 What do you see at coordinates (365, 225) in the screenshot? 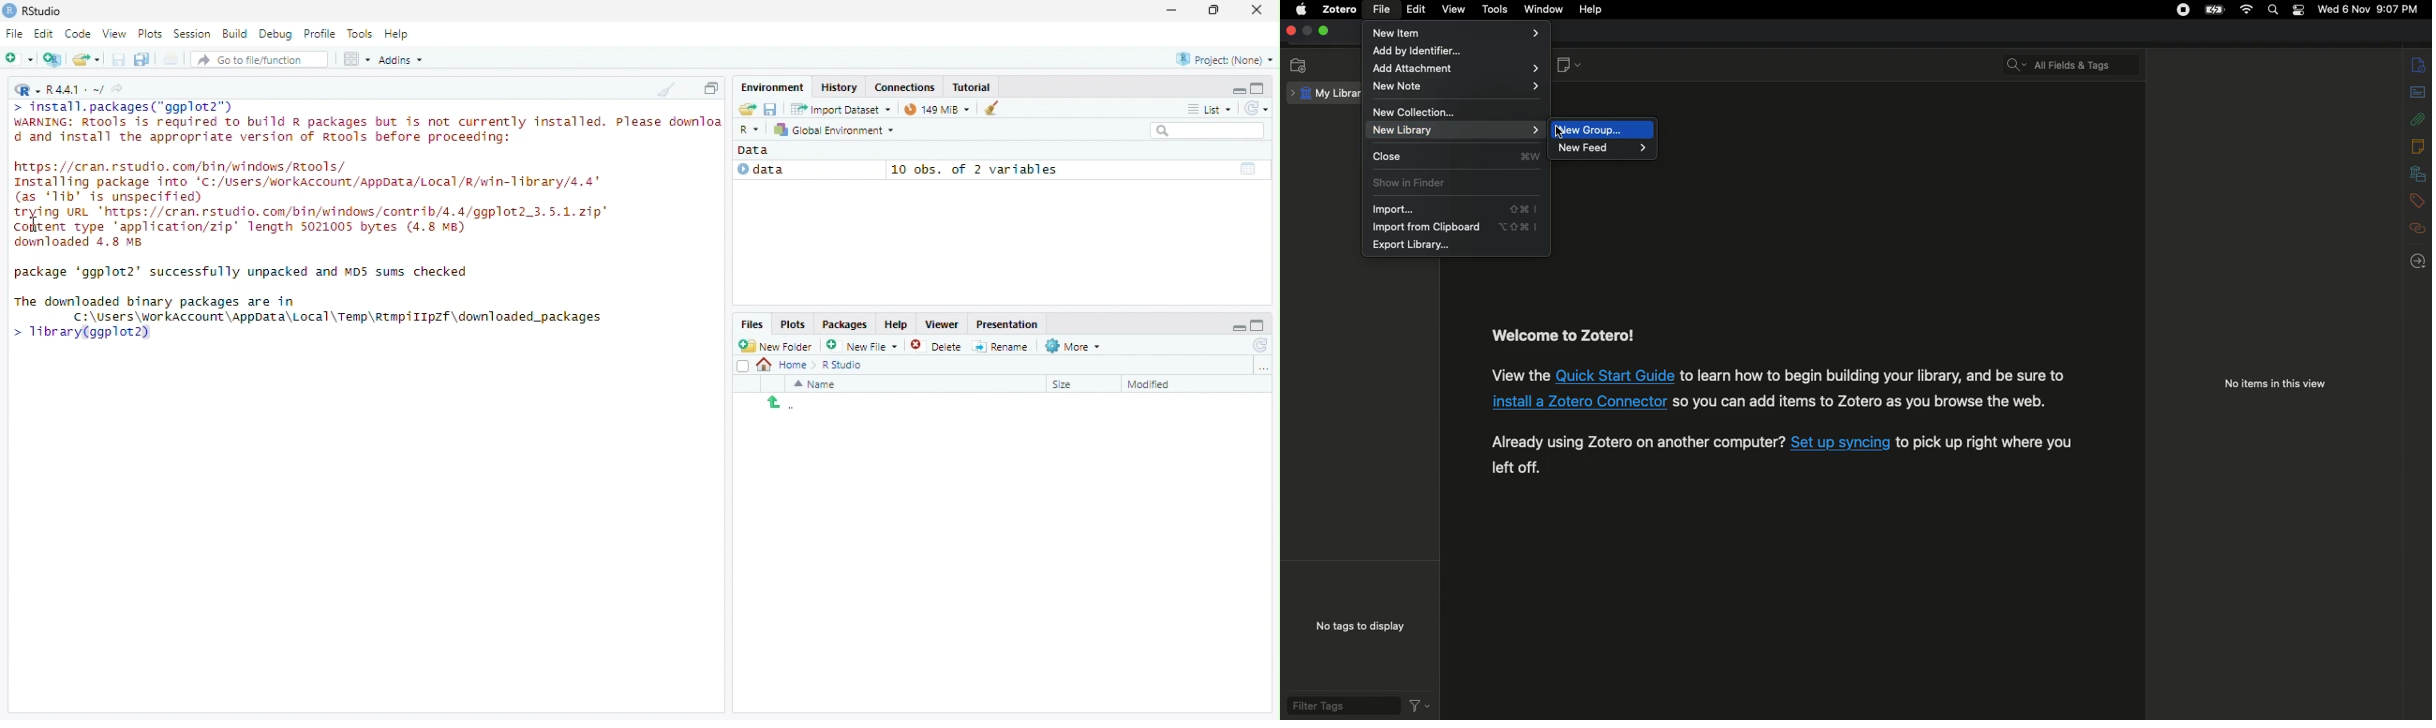
I see `Code - install, packages("ggplot2") WARNING: Rtools is required to build a packages but is not currently installed. Please dounlo d and install the appropriate version of Rtools before proceeding: https://cran.rstudio.com/bin/windows/tools/Installing package into 'C:/Users/workAccount/AppData/Local/R/win-11brary/4,4 (as 'Tib' is unspecified) trying URL "https://cran.rstudio.com/bin/windows/contrib/4.4/ggplot2.3.5.1.21p Content type application/zip" length 5021005 bytes (4.8 MB) dounloaded 4.8 8 package 'ggplot2' successfully unpacked and NOS sums checked. The downloaded binary packages are in 기 C:\Users\workAccount\AppData\Local\Temp\Rtap/1IpZf\downloaded packages` at bounding box center [365, 225].